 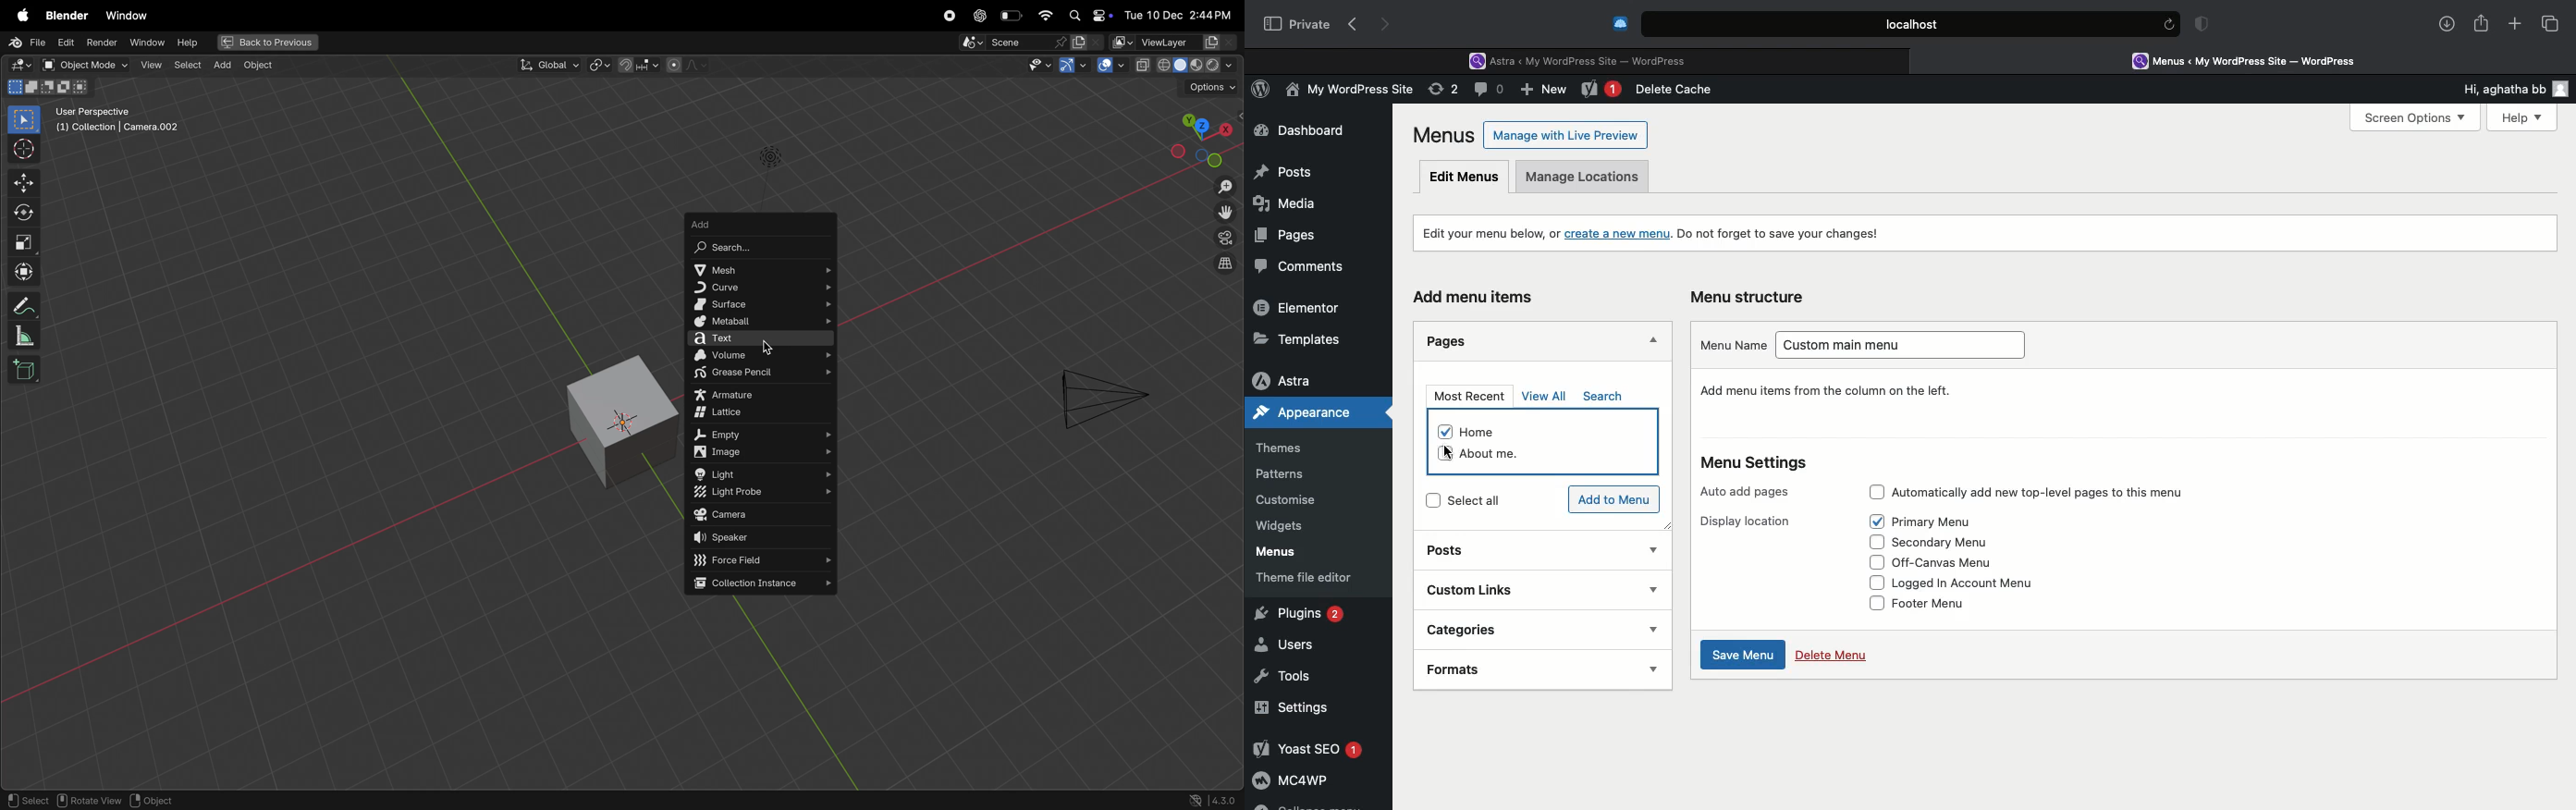 What do you see at coordinates (1601, 91) in the screenshot?
I see `New` at bounding box center [1601, 91].